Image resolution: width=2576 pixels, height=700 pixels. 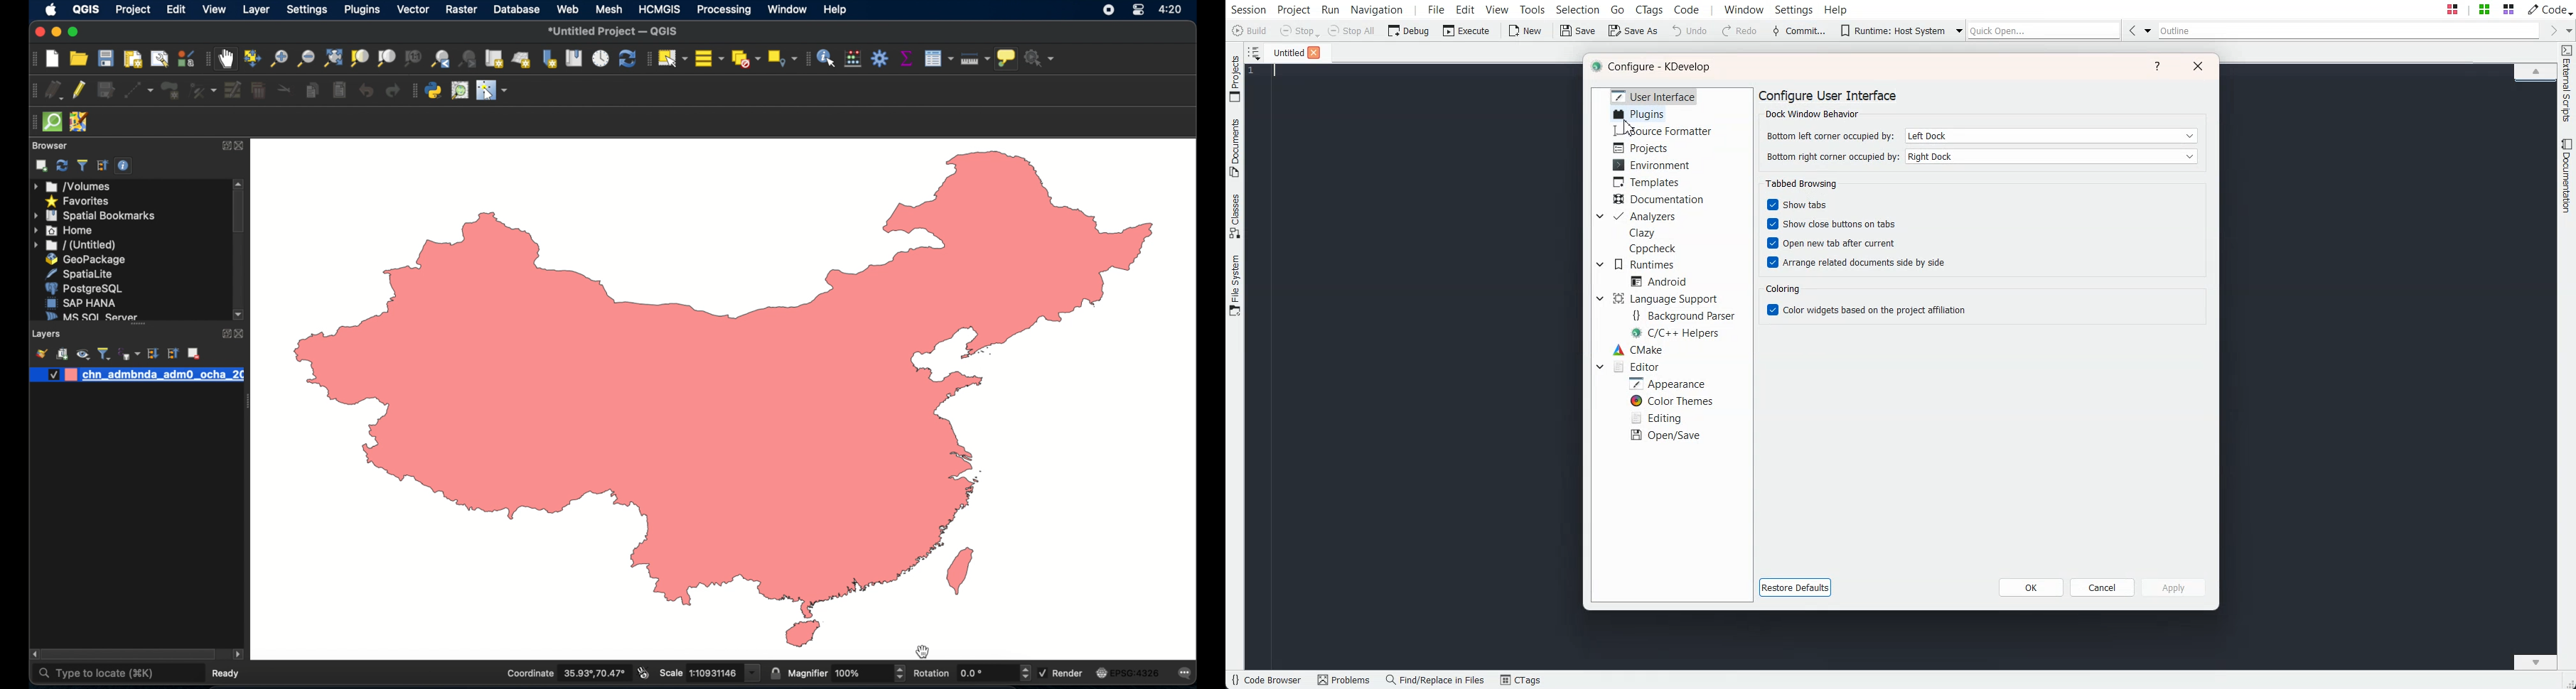 What do you see at coordinates (153, 353) in the screenshot?
I see `expand` at bounding box center [153, 353].